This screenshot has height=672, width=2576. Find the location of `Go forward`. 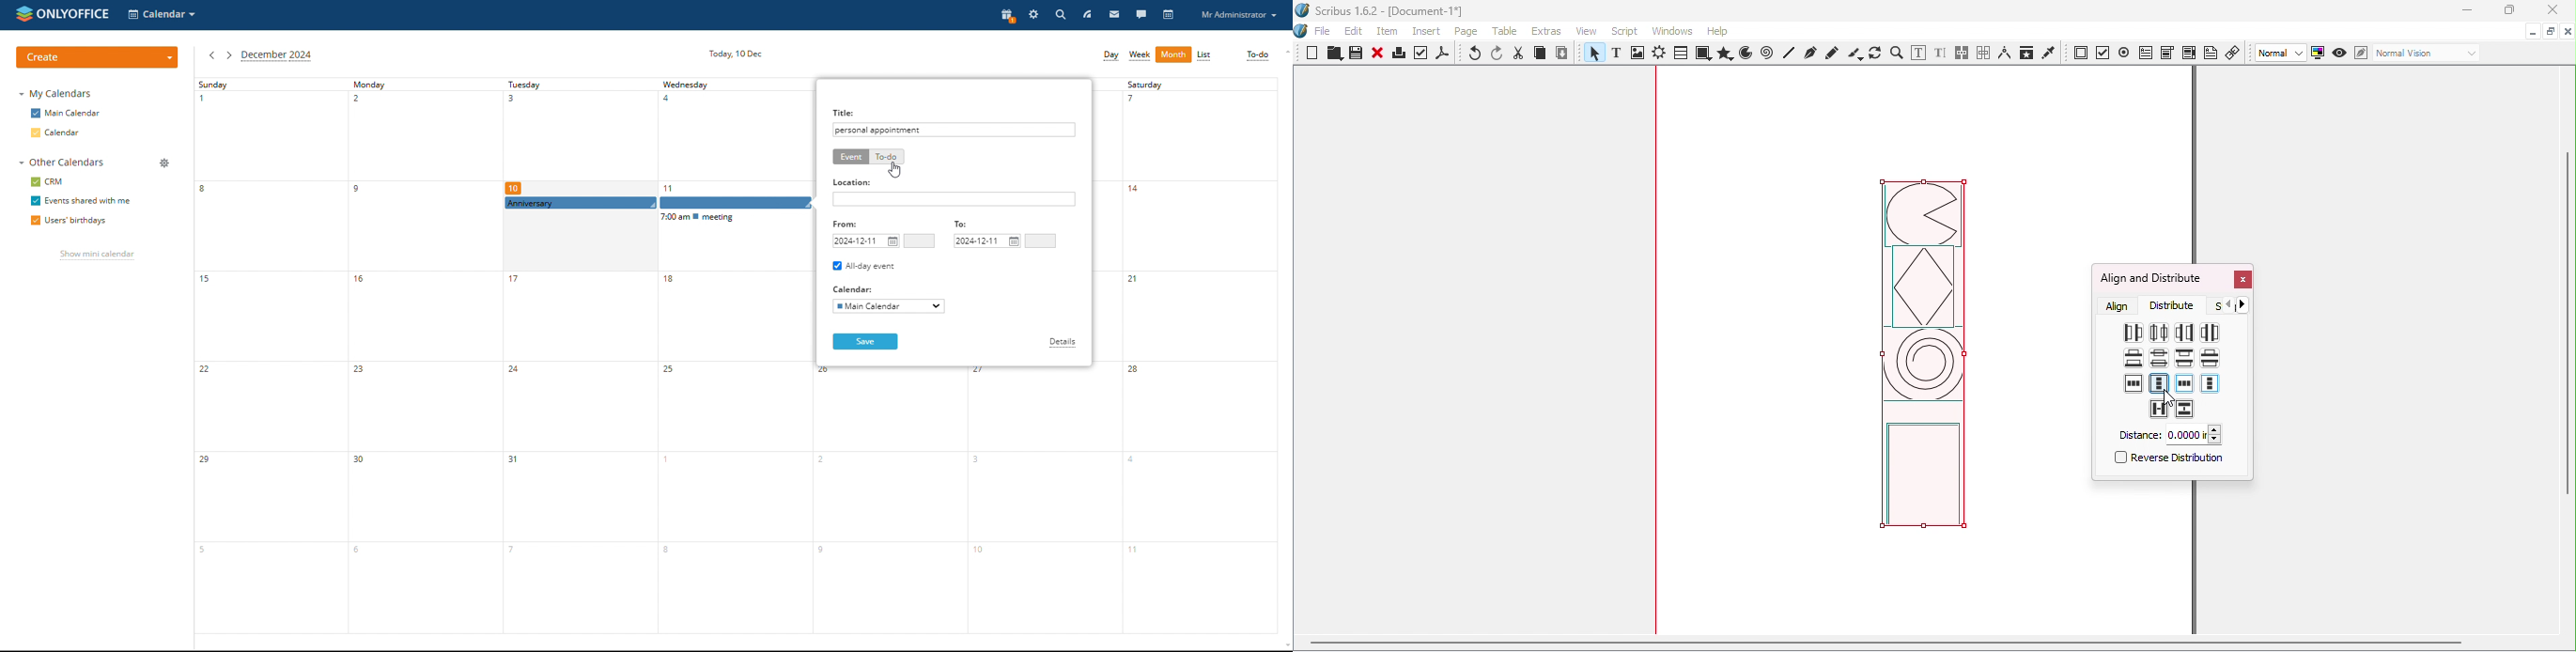

Go forward is located at coordinates (2246, 304).